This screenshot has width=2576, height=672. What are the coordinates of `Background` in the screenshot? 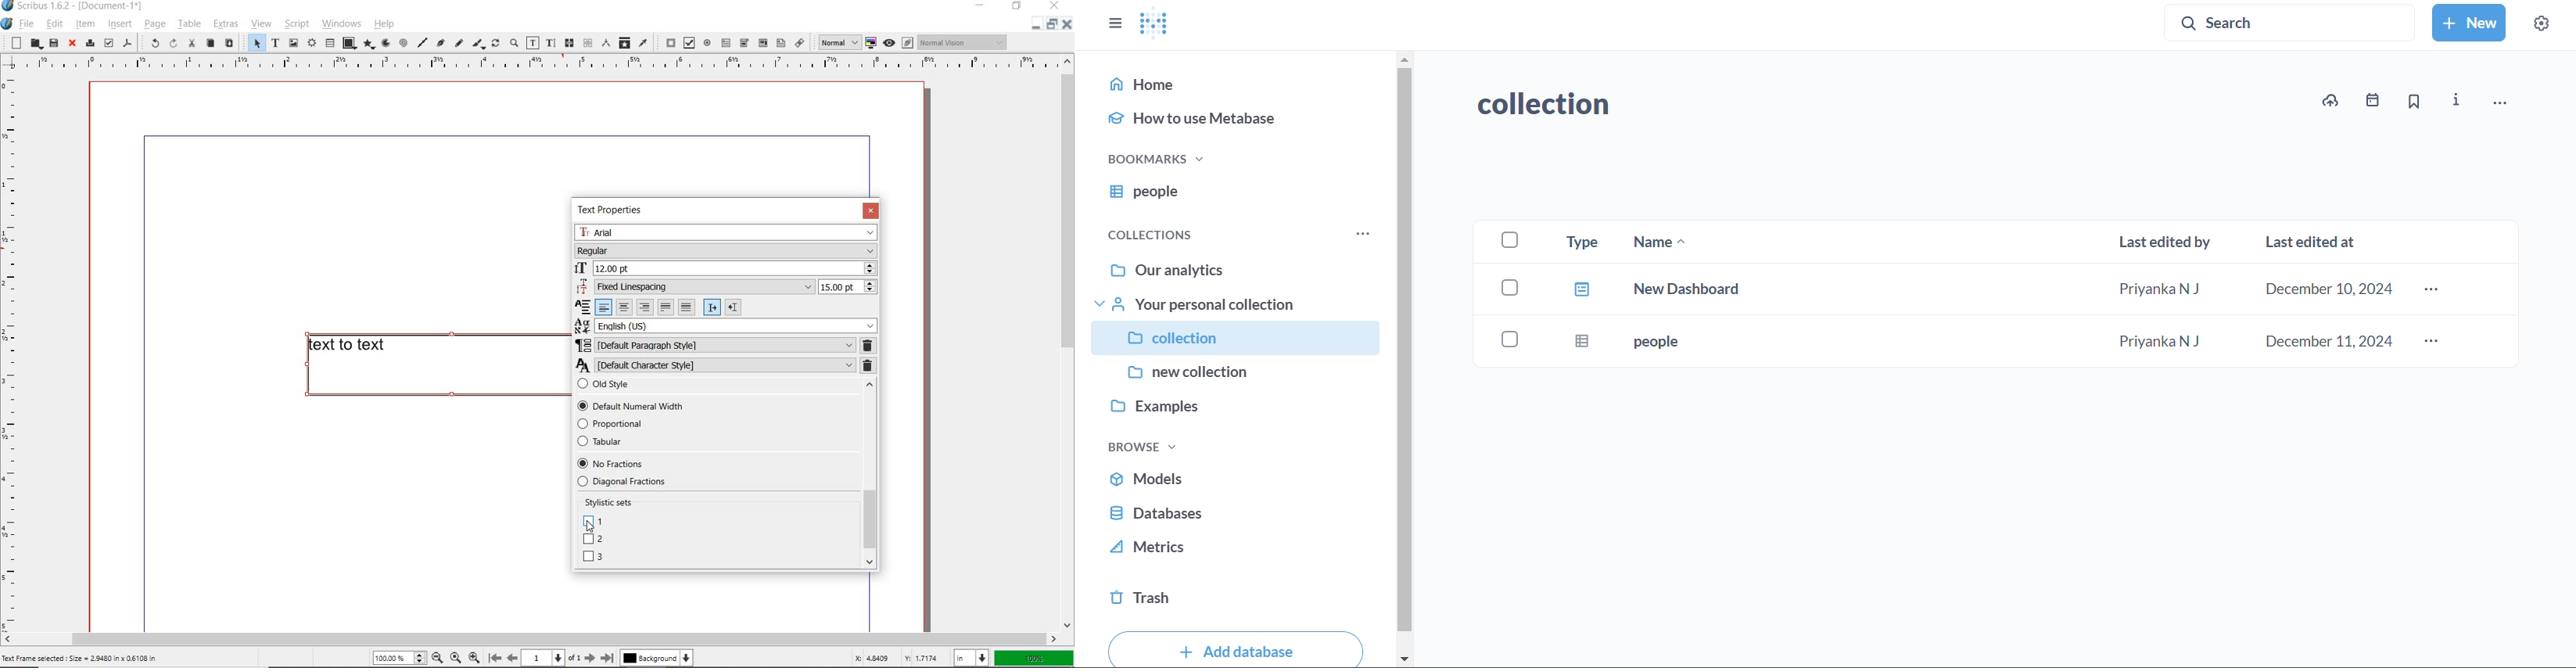 It's located at (658, 659).